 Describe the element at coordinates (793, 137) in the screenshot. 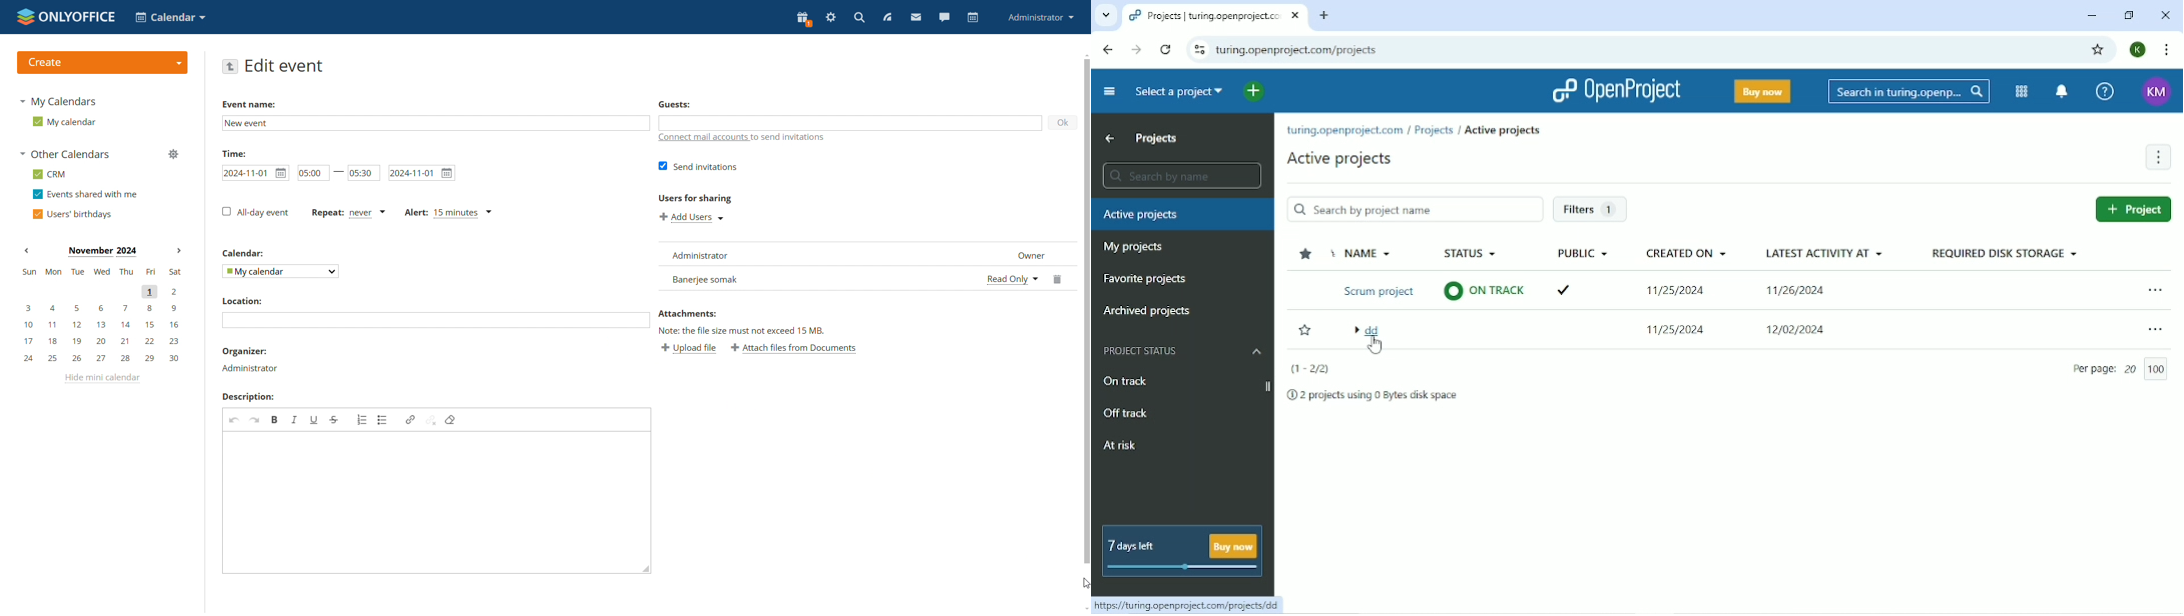

I see `text` at that location.